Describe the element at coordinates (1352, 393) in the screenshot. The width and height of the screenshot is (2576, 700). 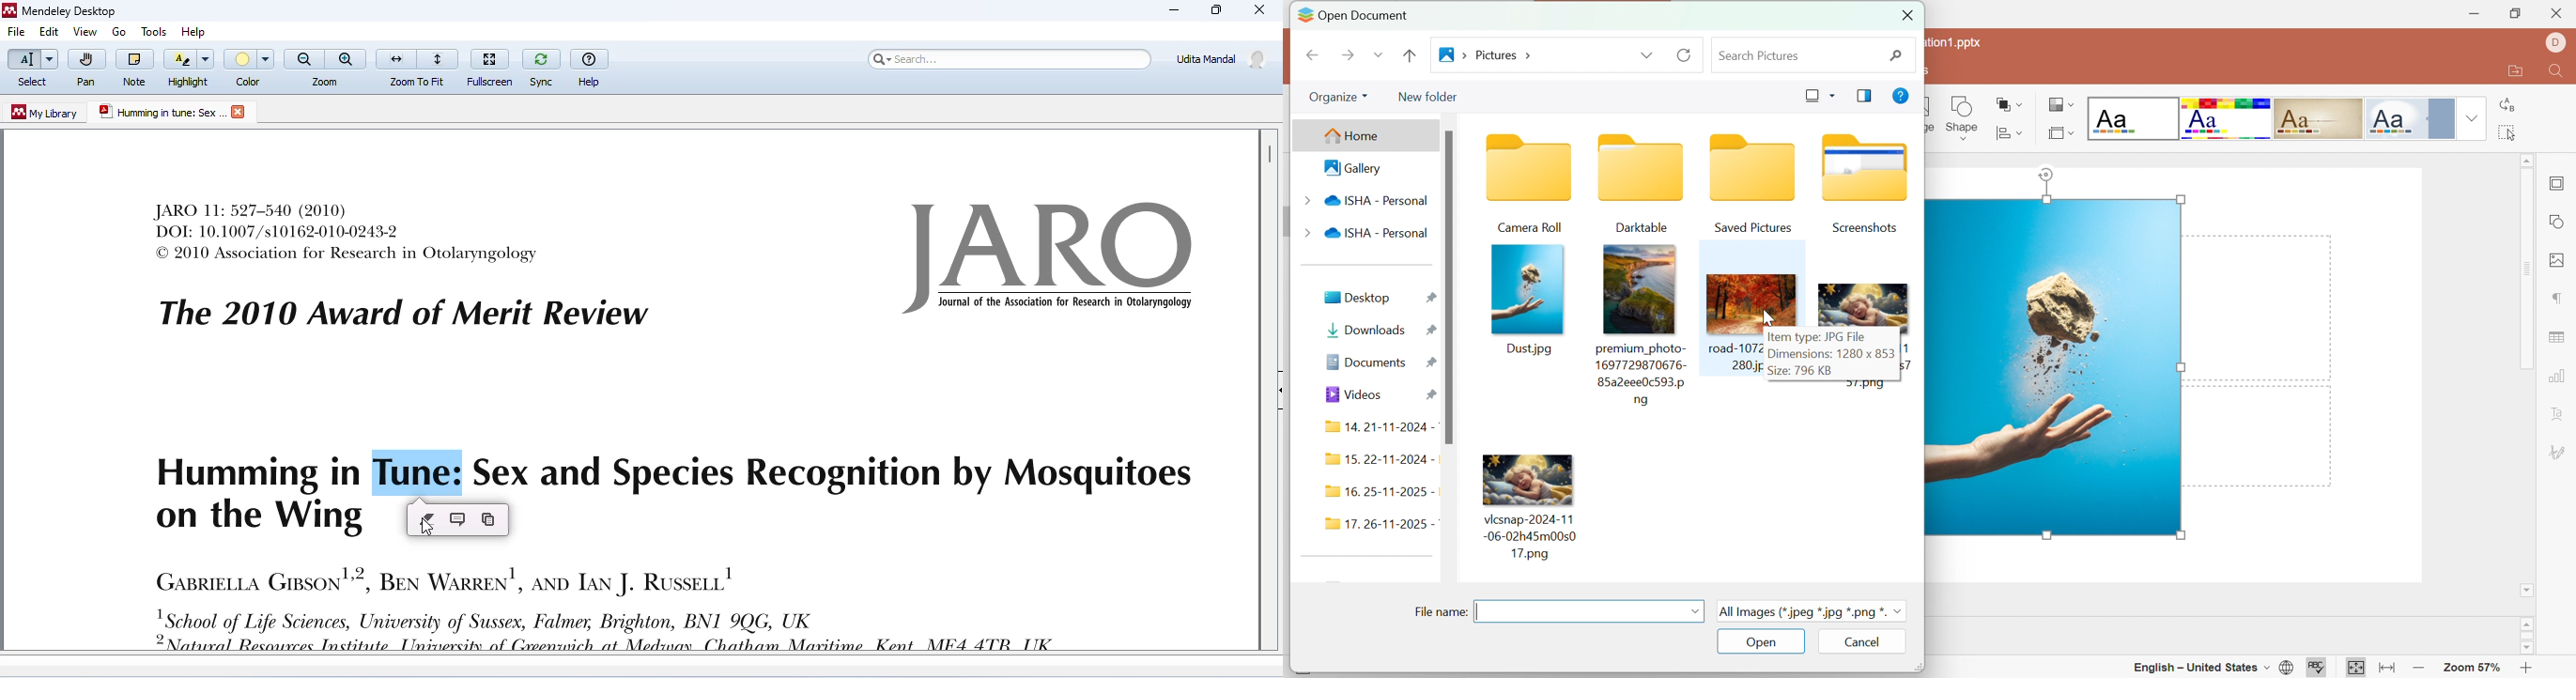
I see `Videos` at that location.